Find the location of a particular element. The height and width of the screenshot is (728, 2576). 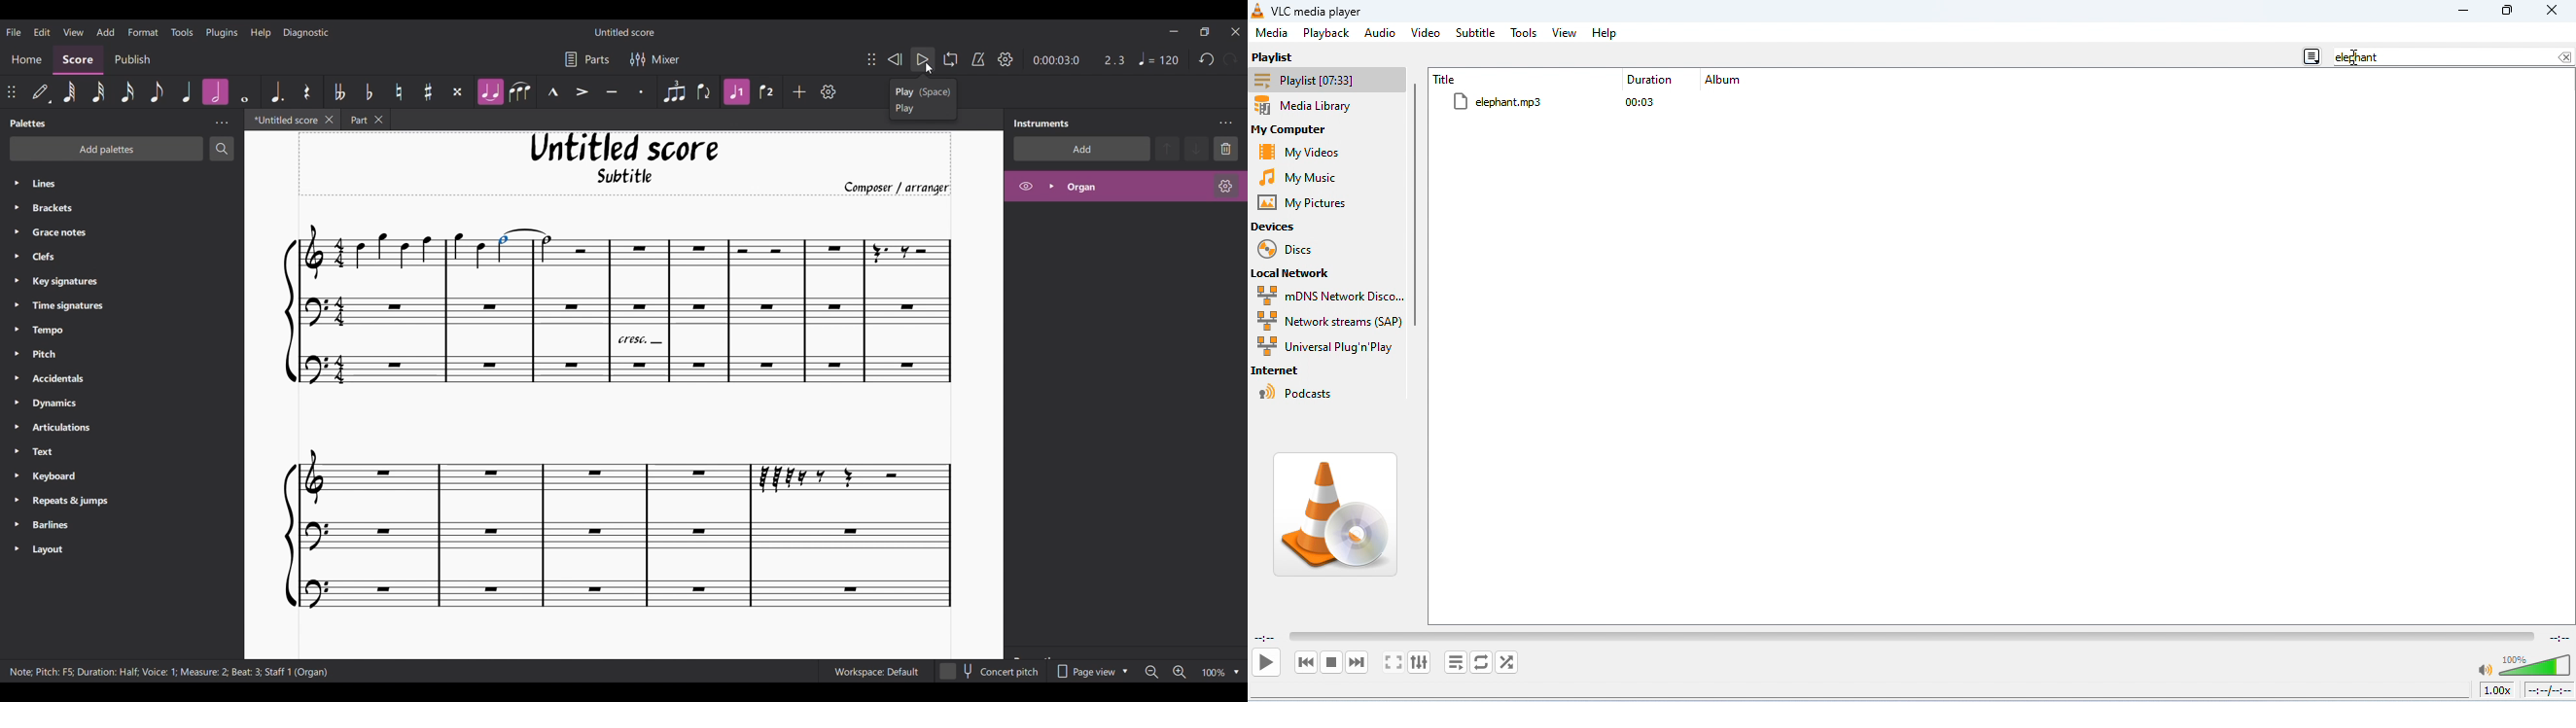

Click to expand respective palette is located at coordinates (16, 366).